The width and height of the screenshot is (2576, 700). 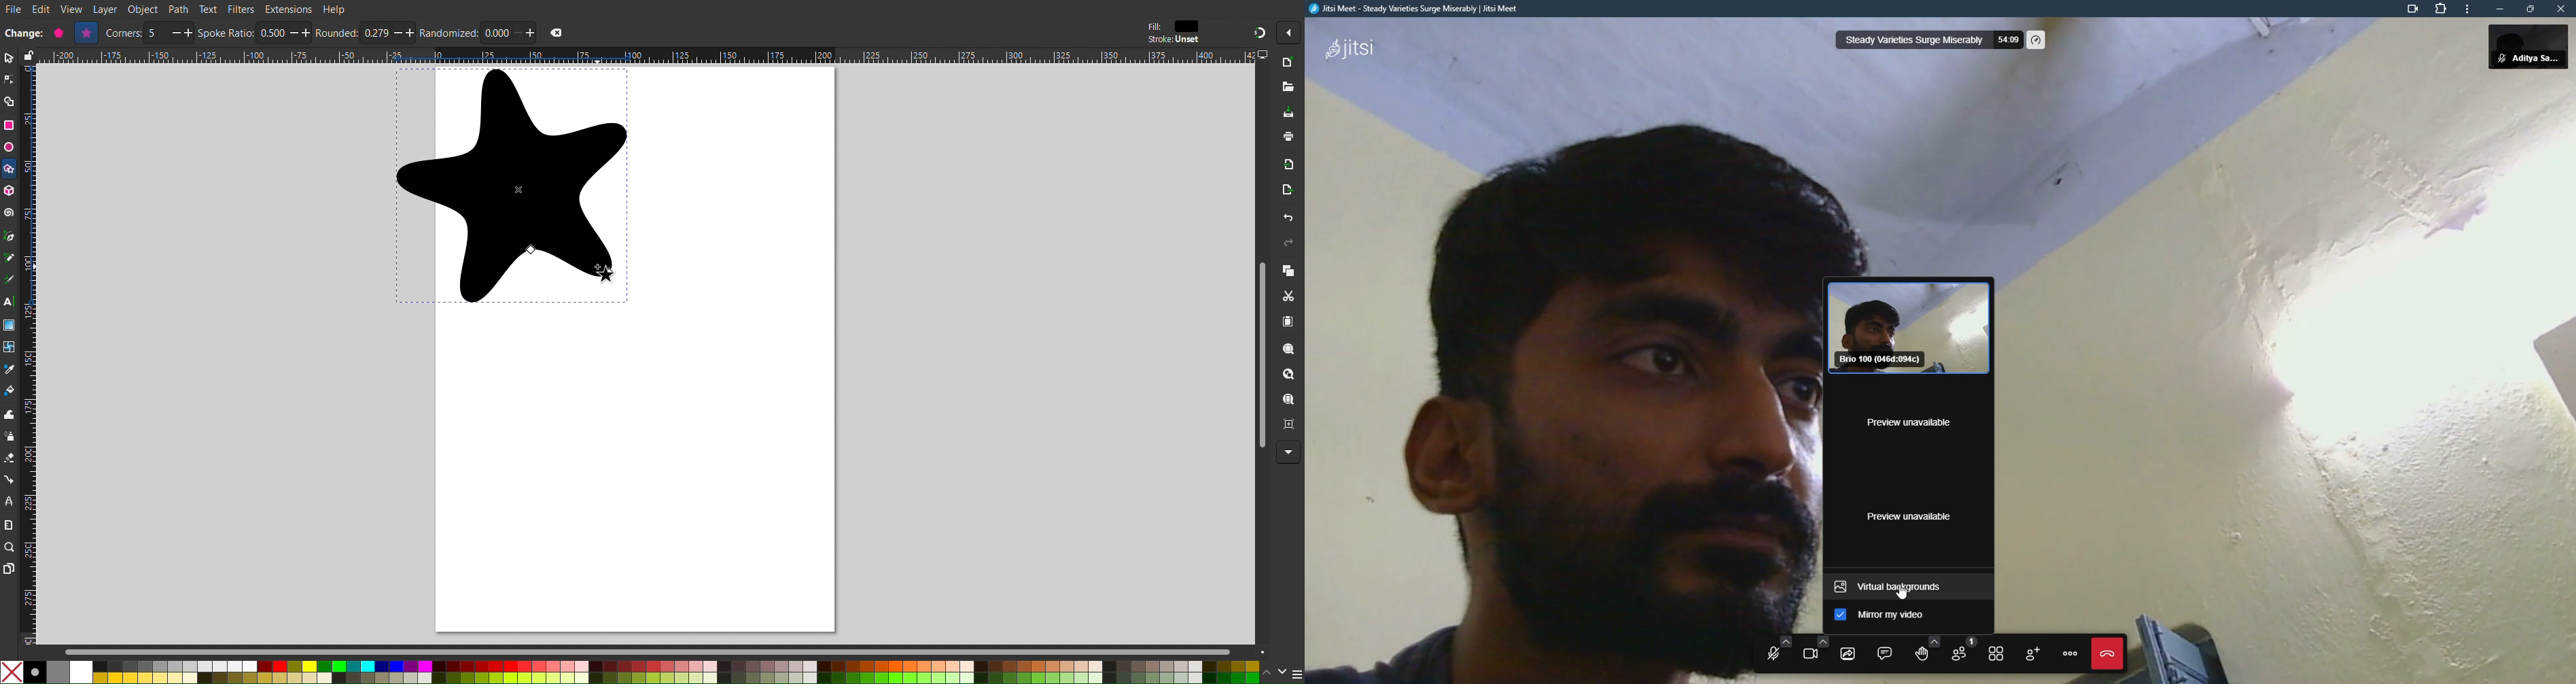 What do you see at coordinates (24, 32) in the screenshot?
I see `New` at bounding box center [24, 32].